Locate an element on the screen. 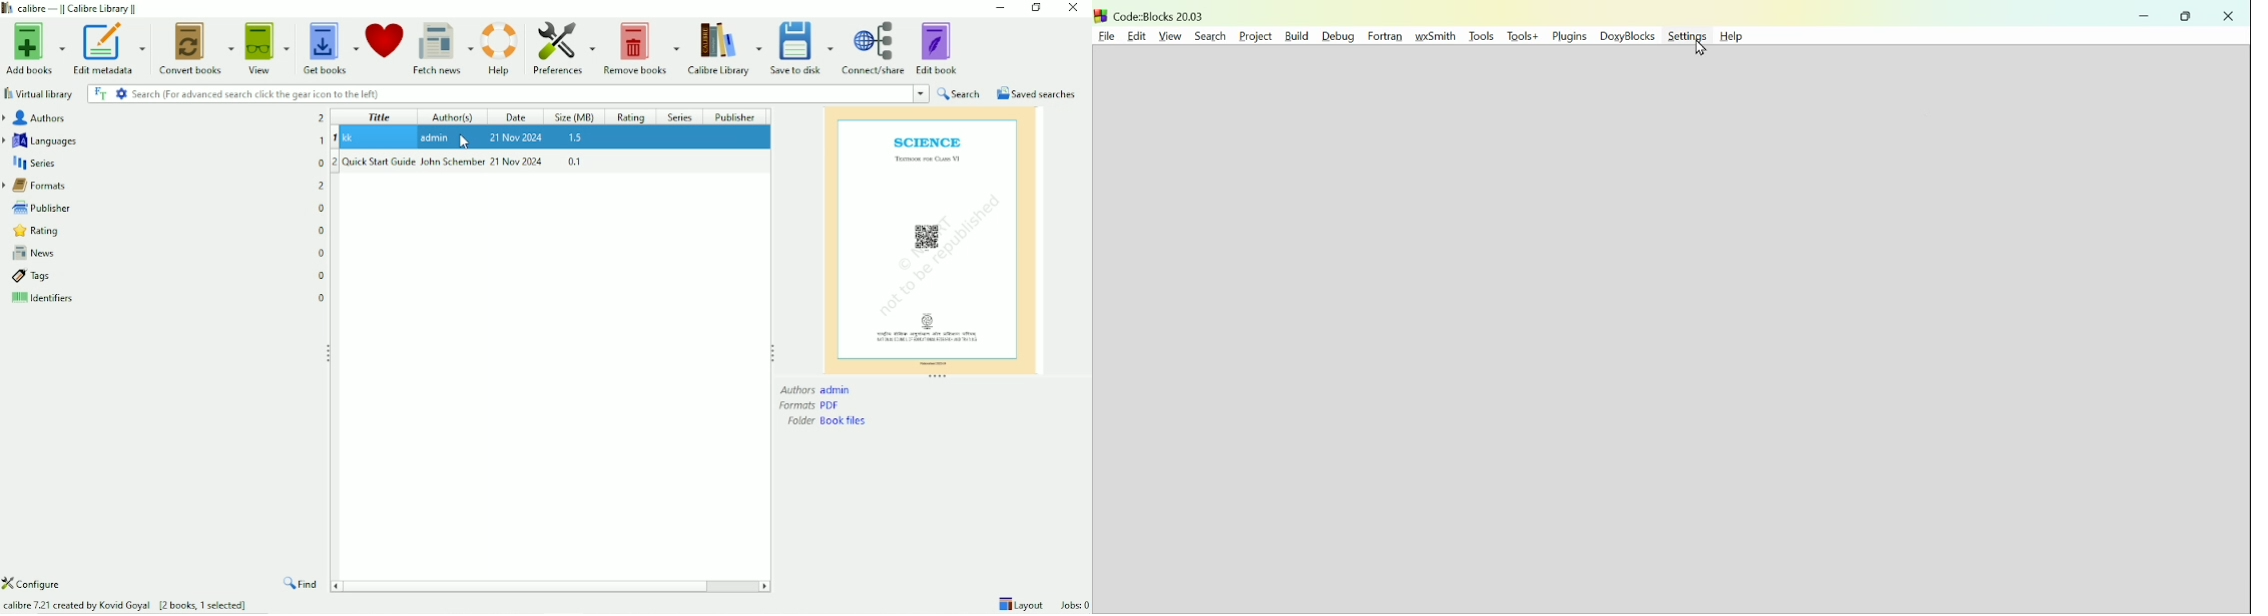 The image size is (2268, 616). View is located at coordinates (267, 49).